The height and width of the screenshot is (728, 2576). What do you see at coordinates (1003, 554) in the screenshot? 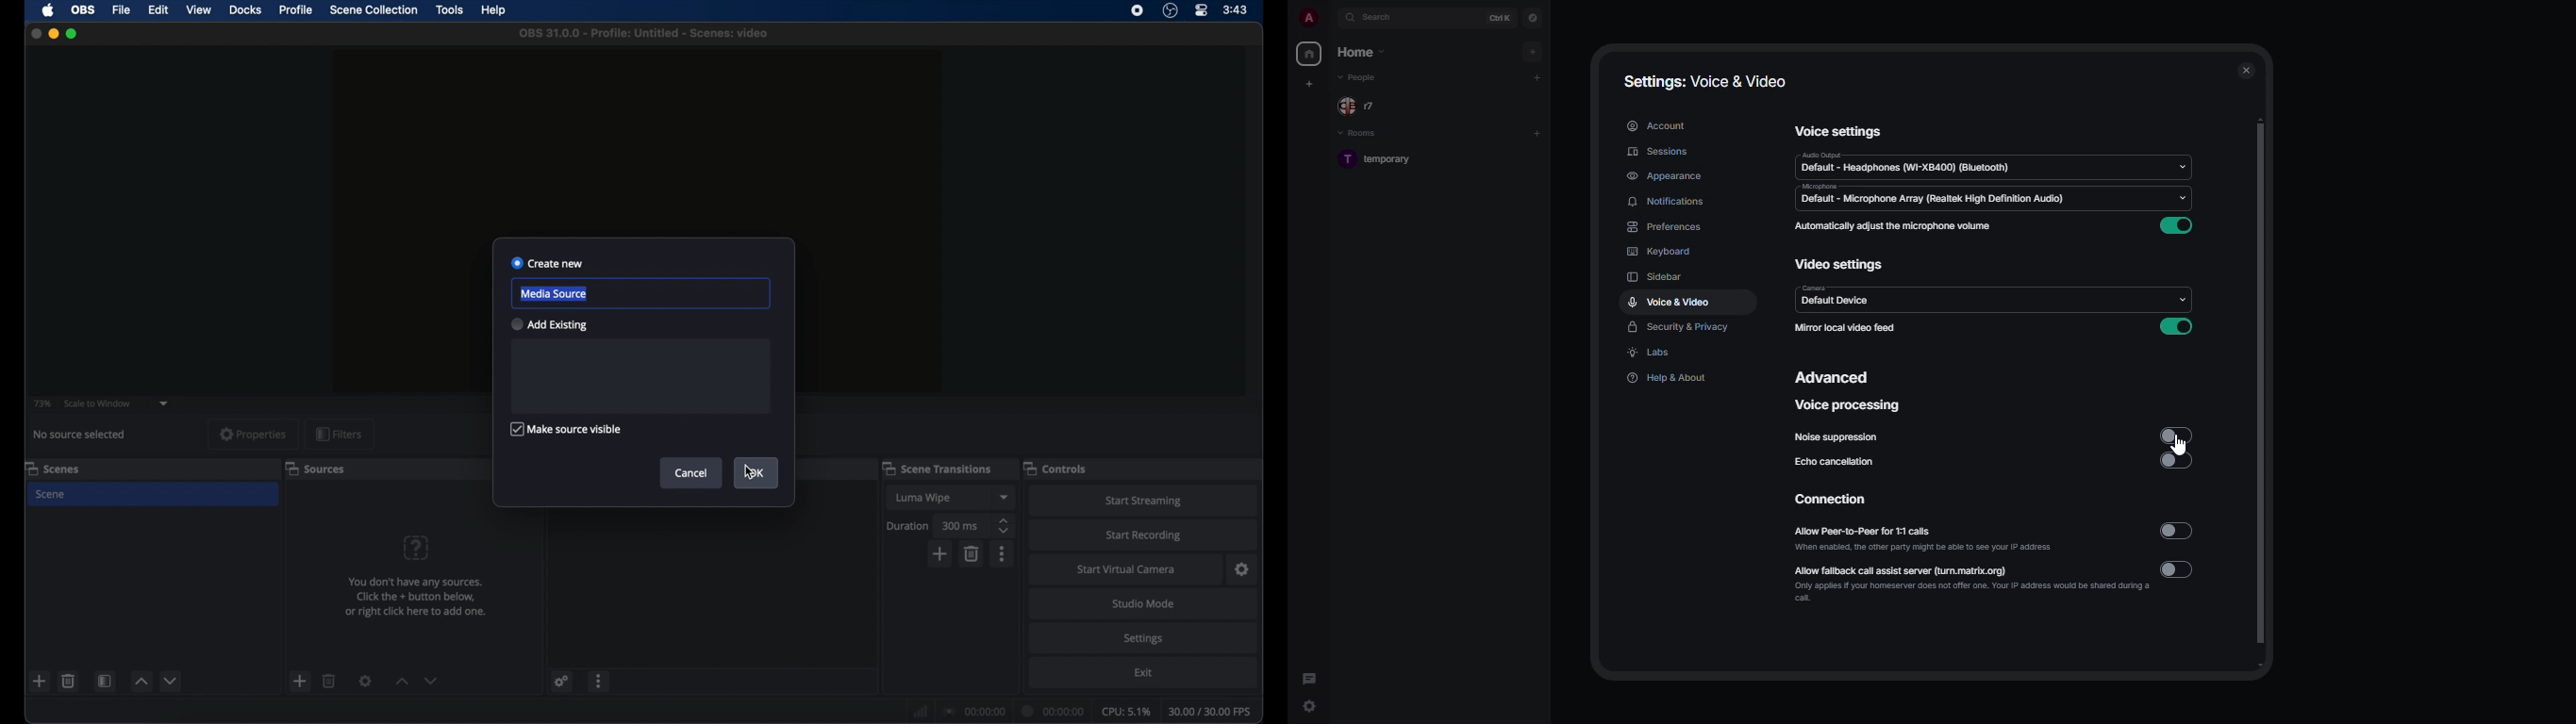
I see `more options` at bounding box center [1003, 554].